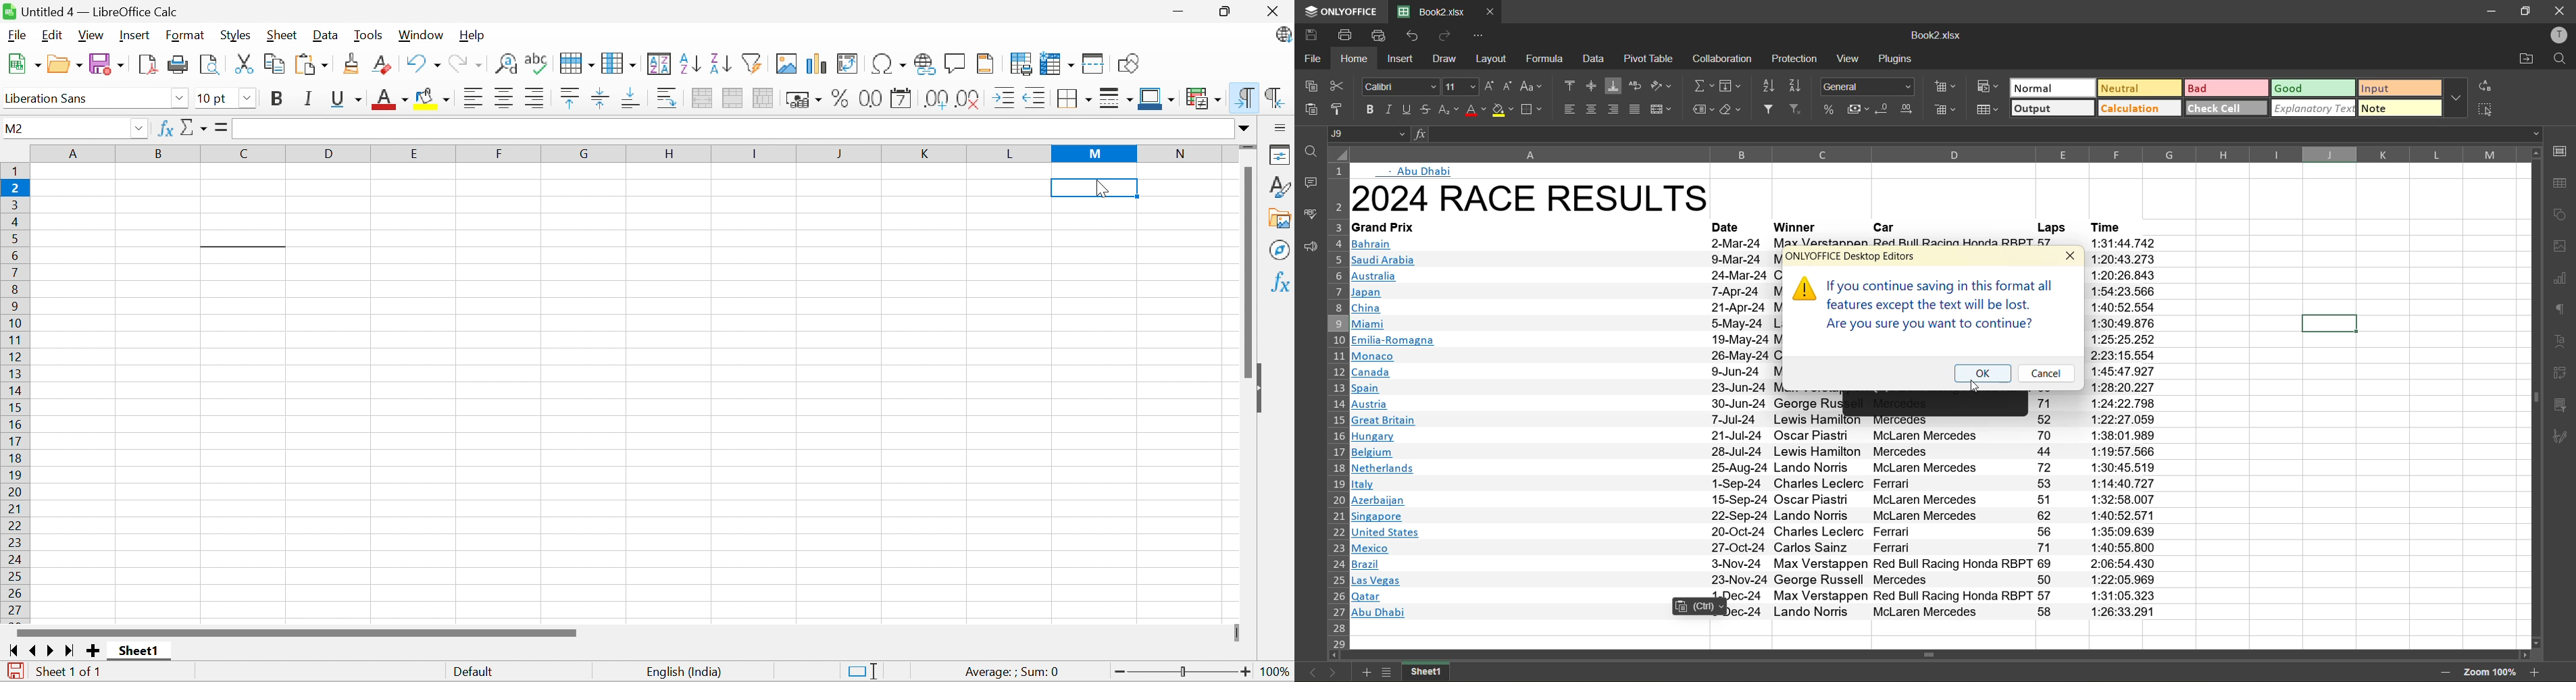 This screenshot has width=2576, height=700. I want to click on undo, so click(1413, 35).